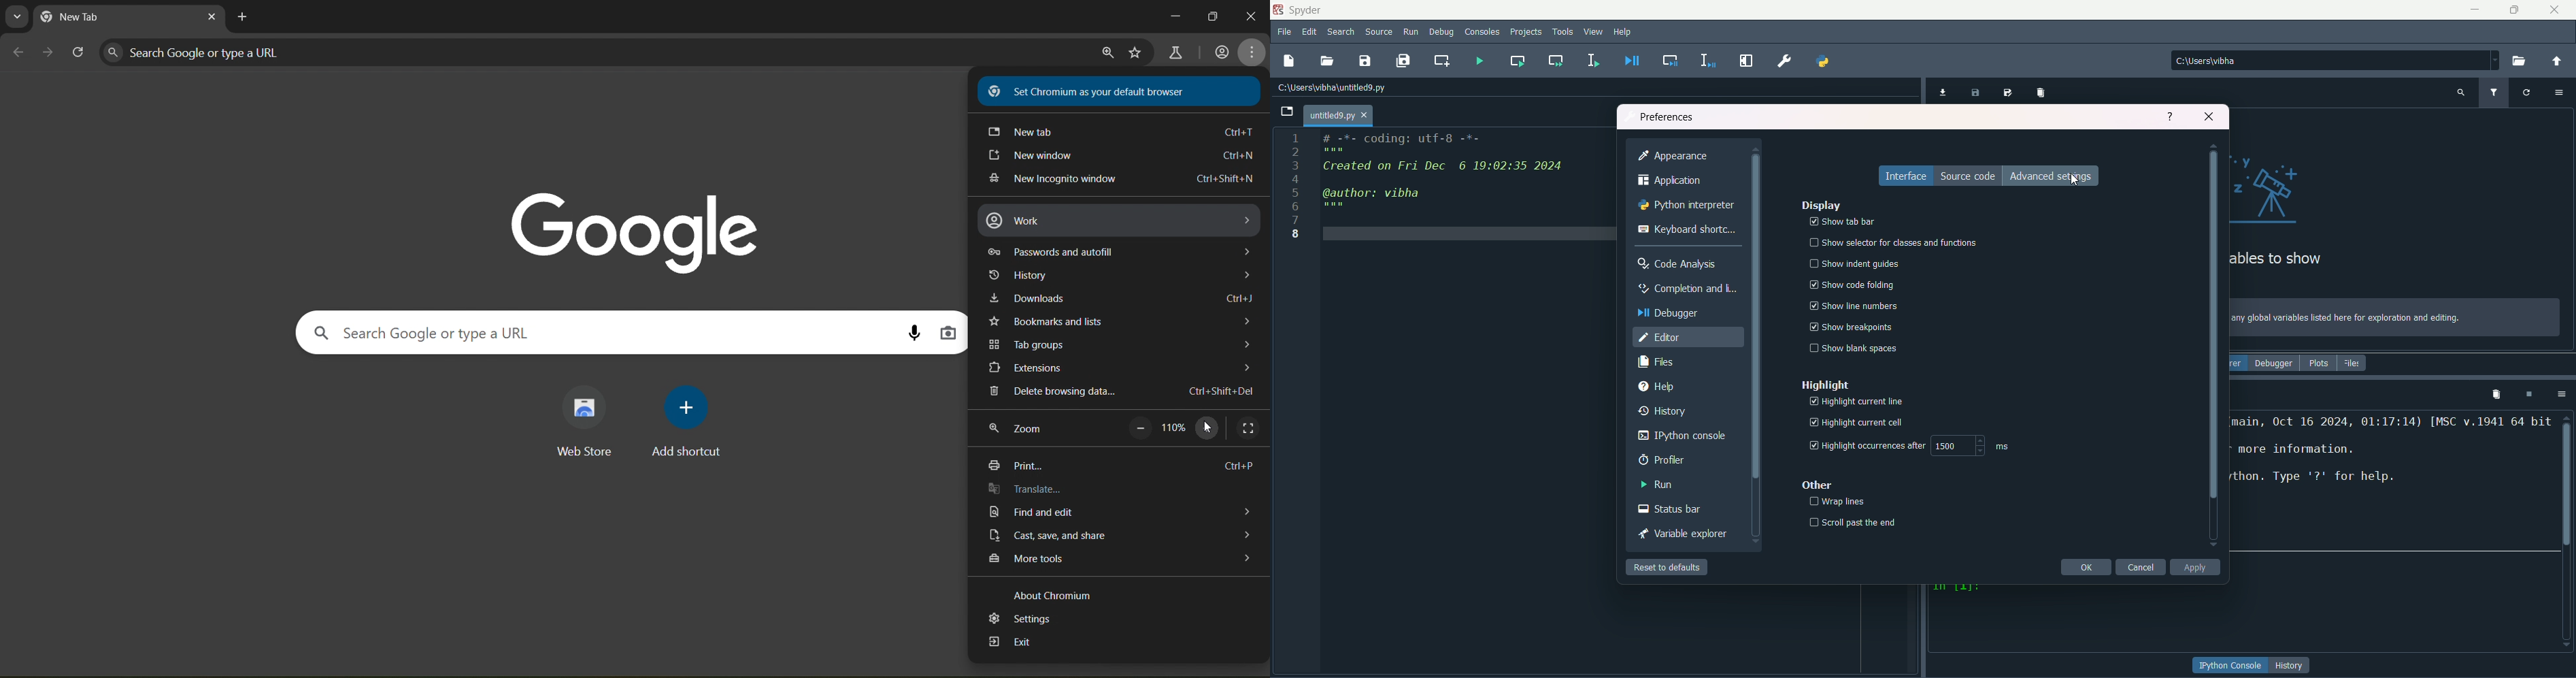 This screenshot has height=700, width=2576. Describe the element at coordinates (1969, 176) in the screenshot. I see `source code` at that location.